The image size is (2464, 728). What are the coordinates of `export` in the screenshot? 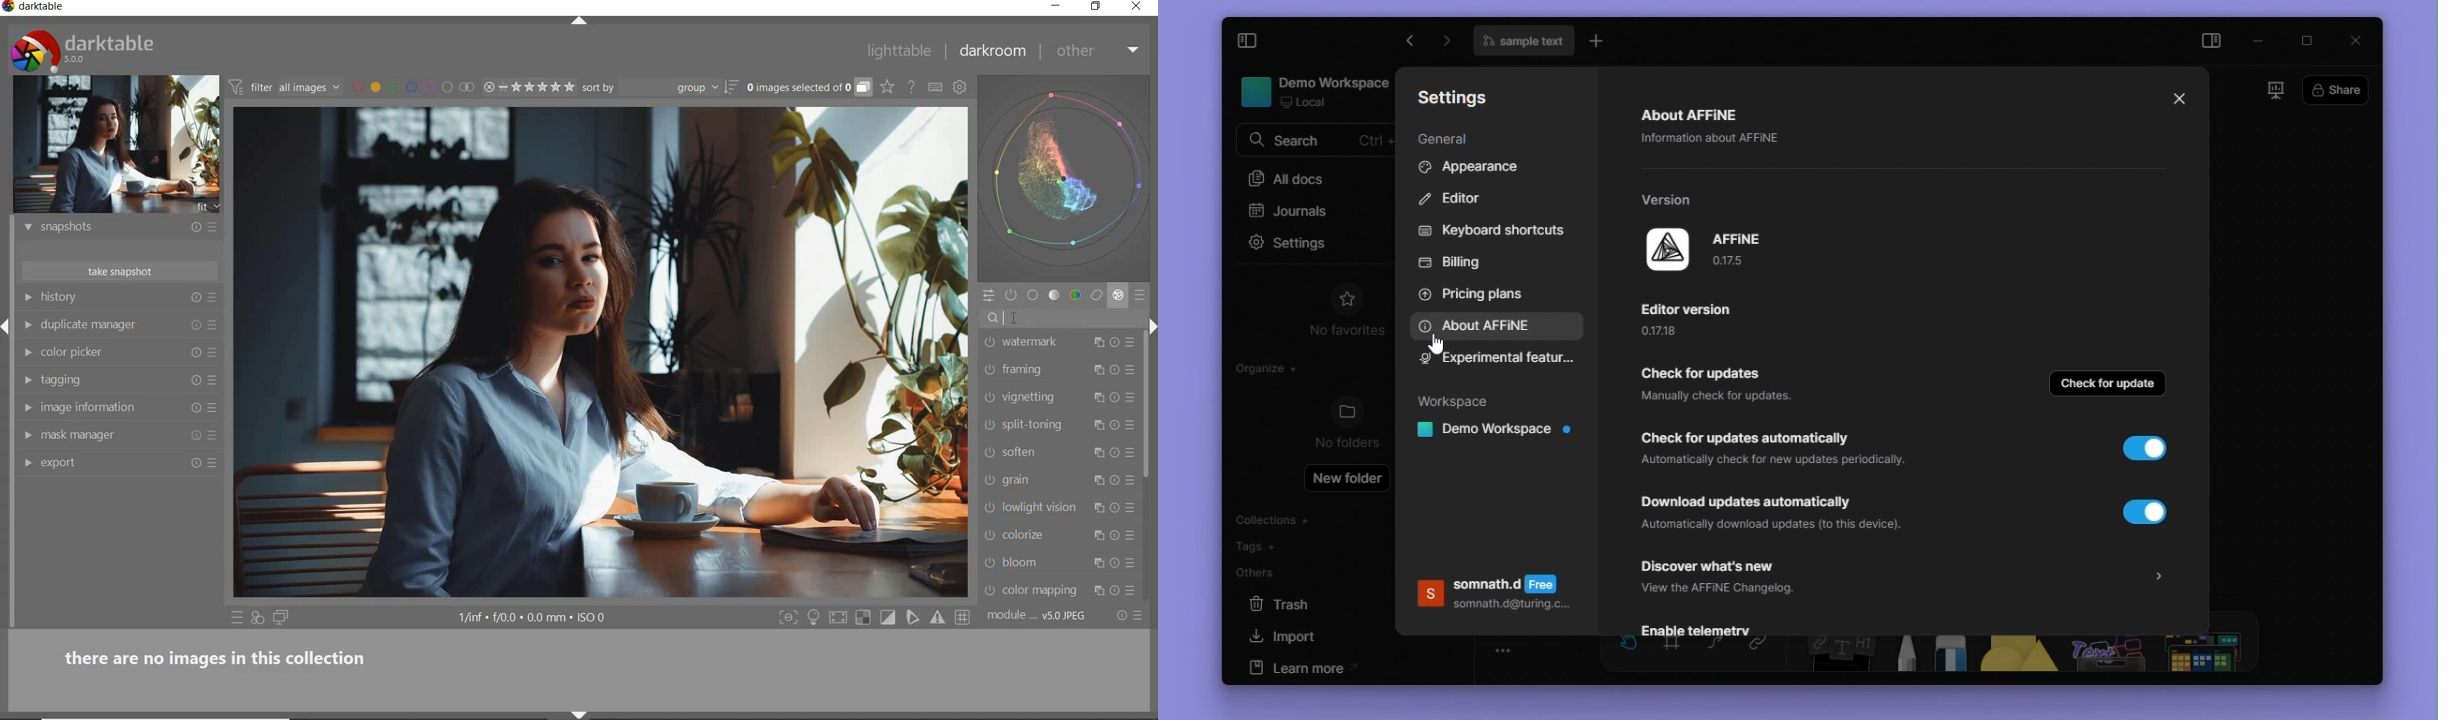 It's located at (99, 463).